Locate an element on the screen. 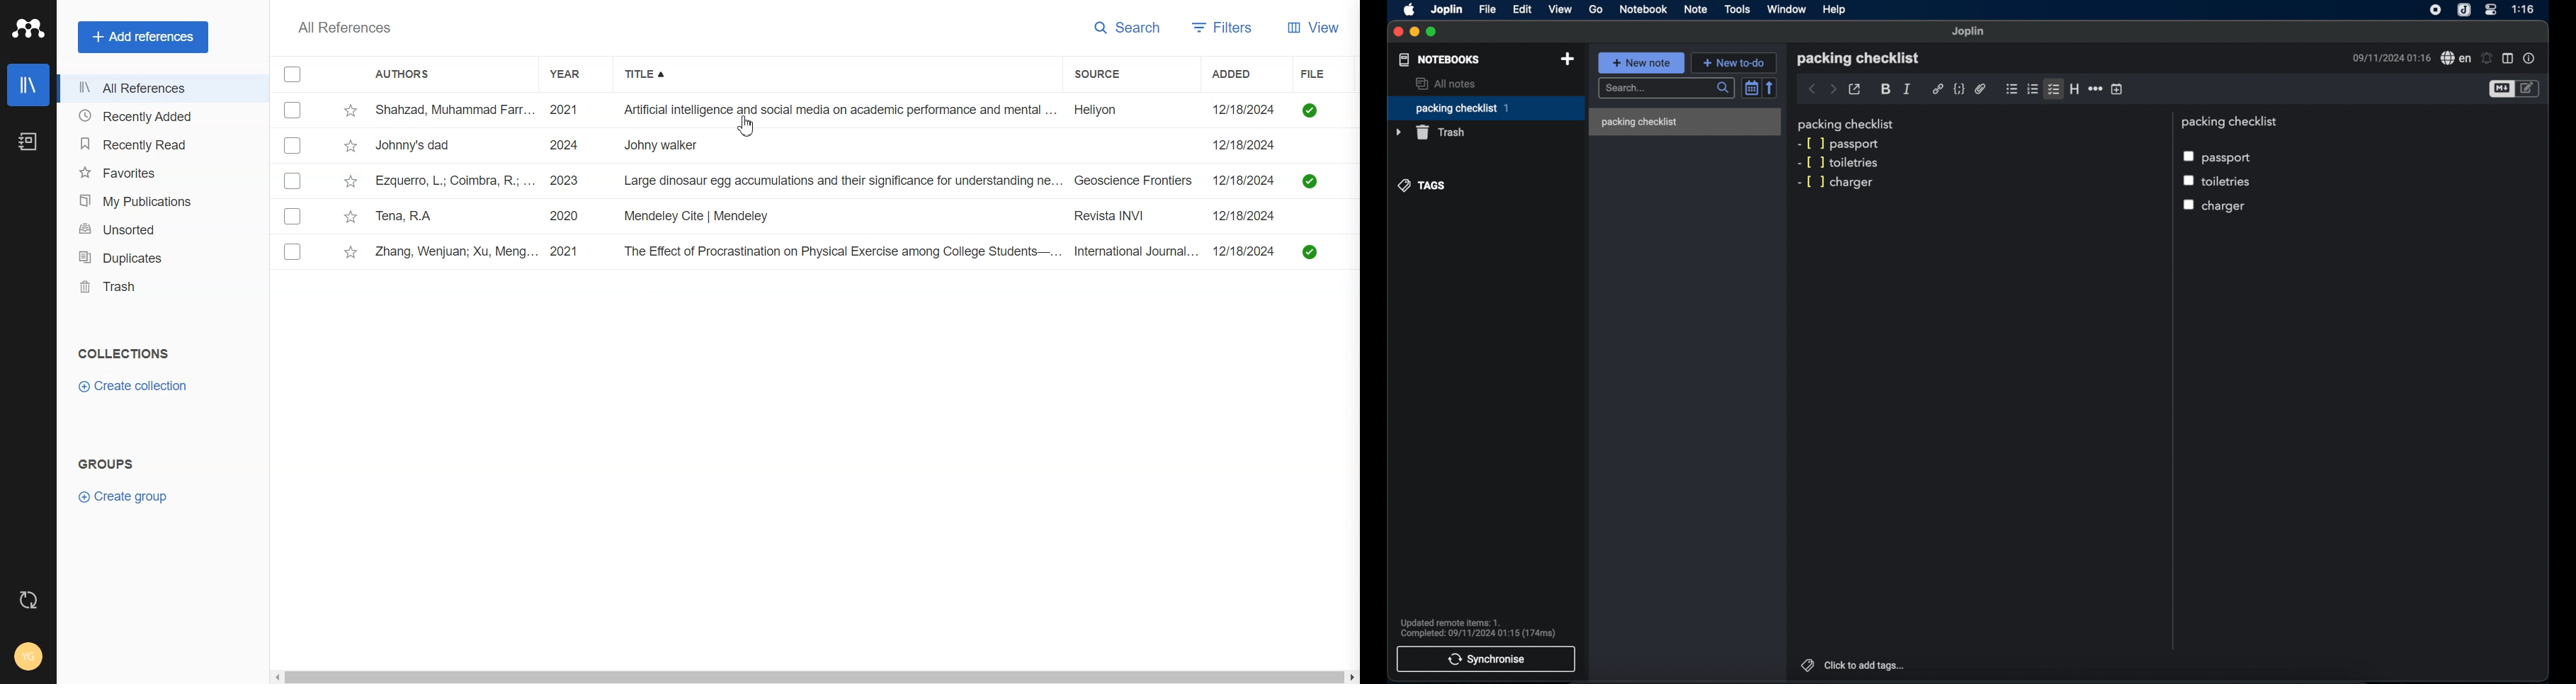  close is located at coordinates (1398, 32).